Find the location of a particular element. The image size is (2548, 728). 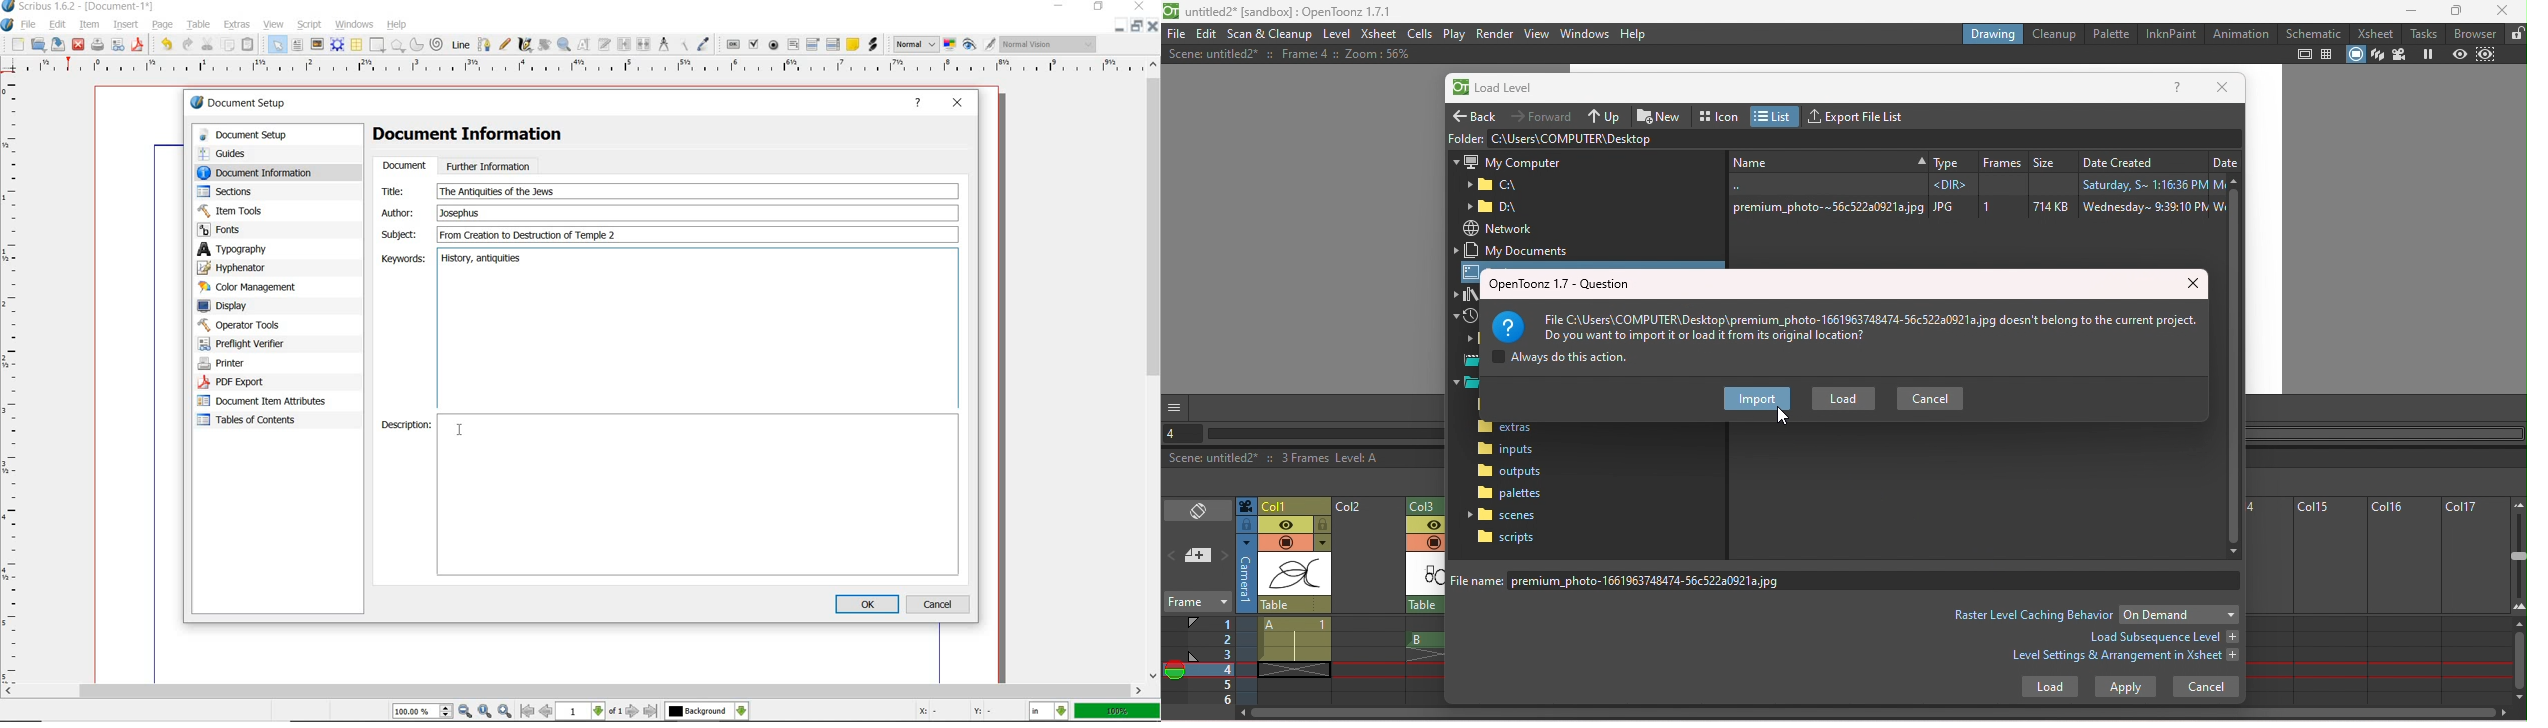

select the current layer is located at coordinates (707, 711).